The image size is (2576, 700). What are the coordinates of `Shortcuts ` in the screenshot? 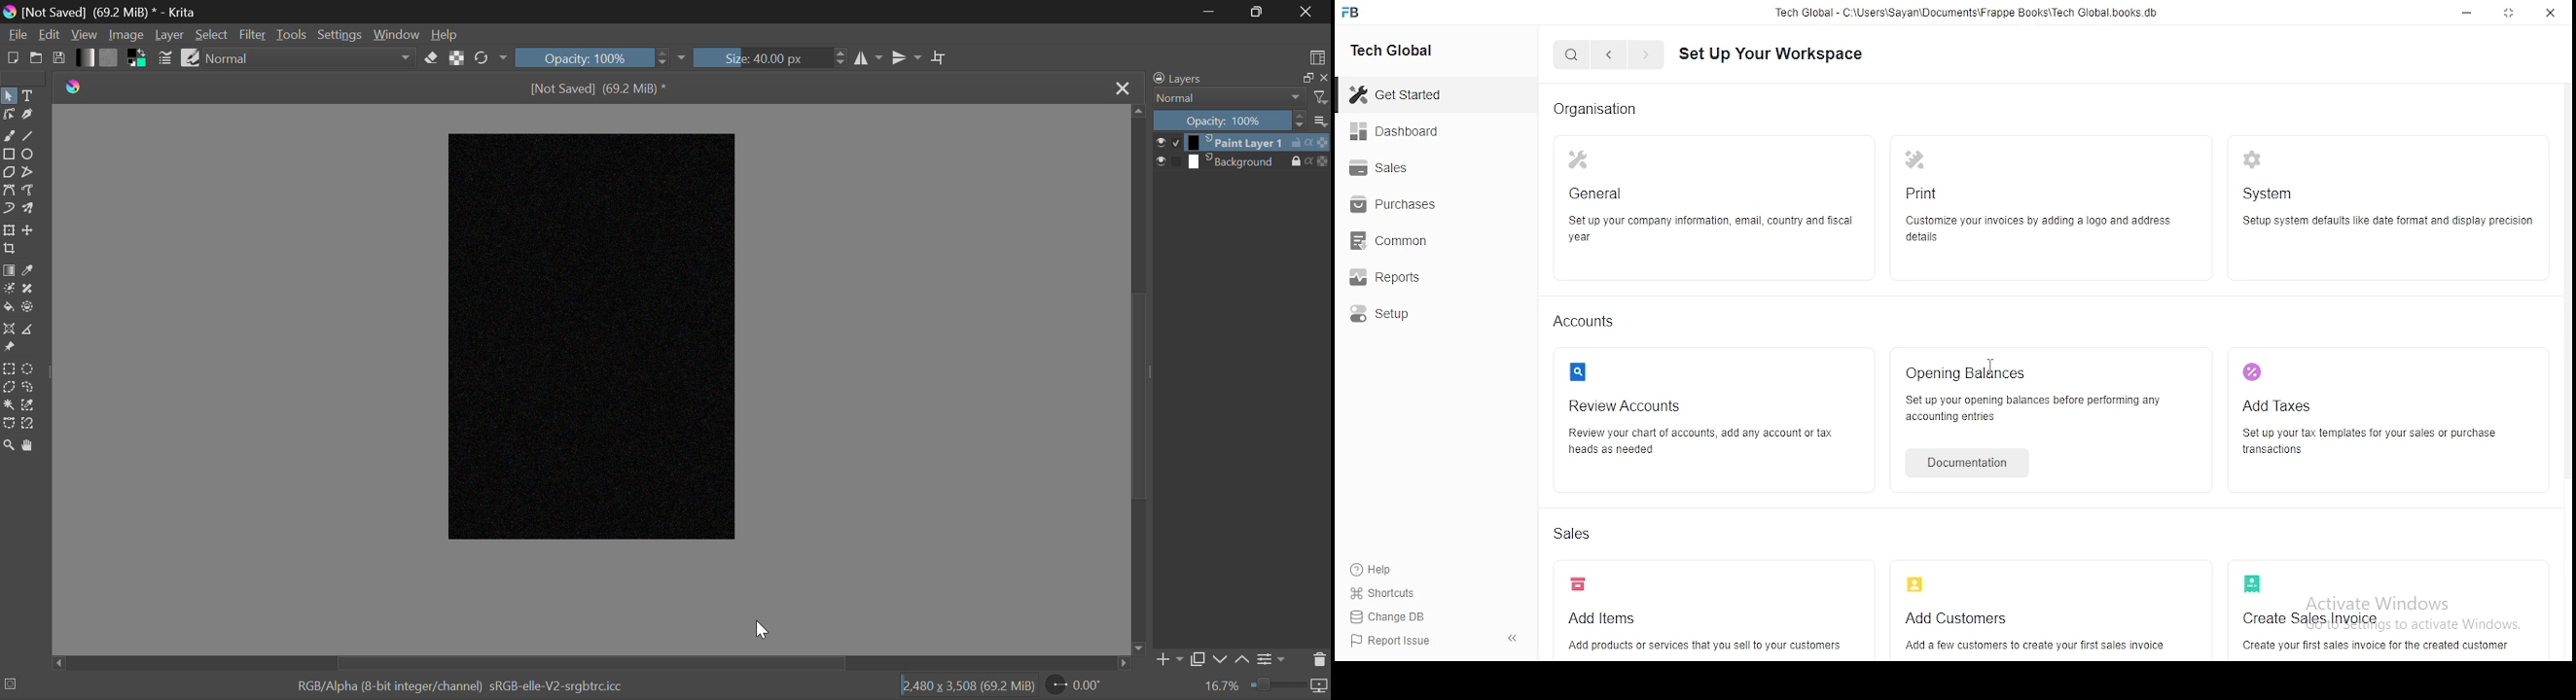 It's located at (1389, 596).